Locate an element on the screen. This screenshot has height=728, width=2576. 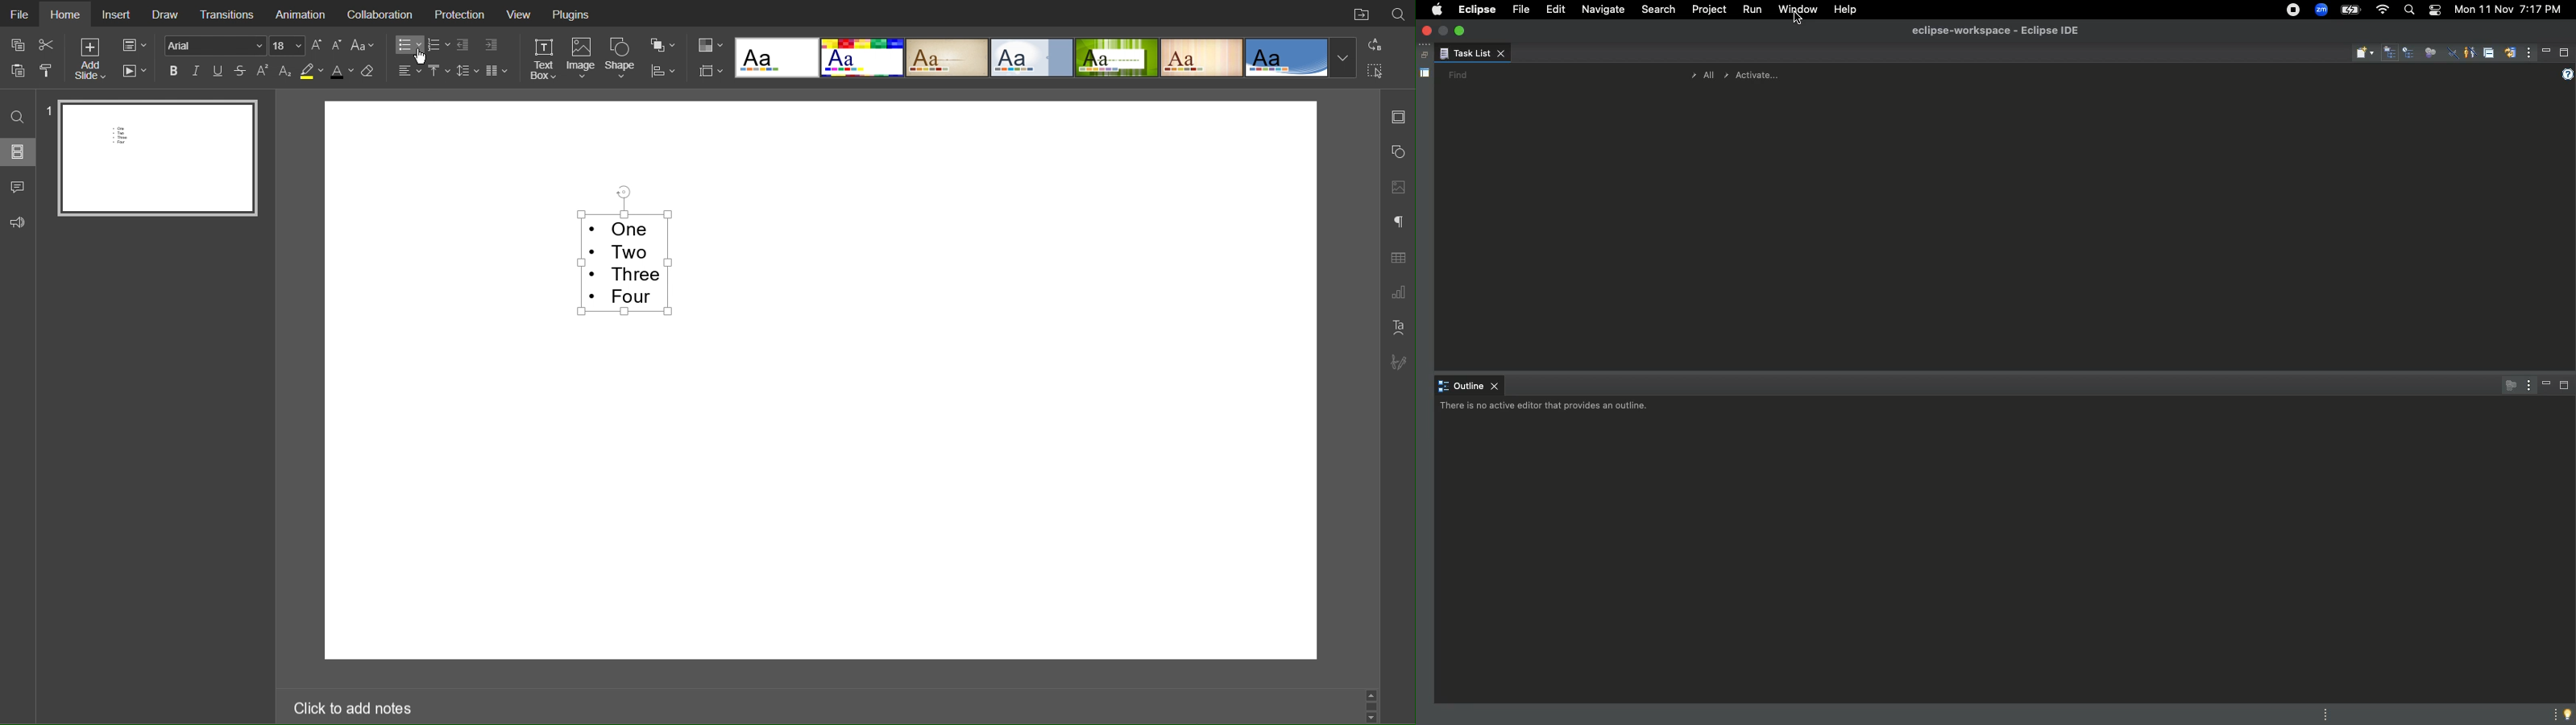
Image is located at coordinates (582, 61).